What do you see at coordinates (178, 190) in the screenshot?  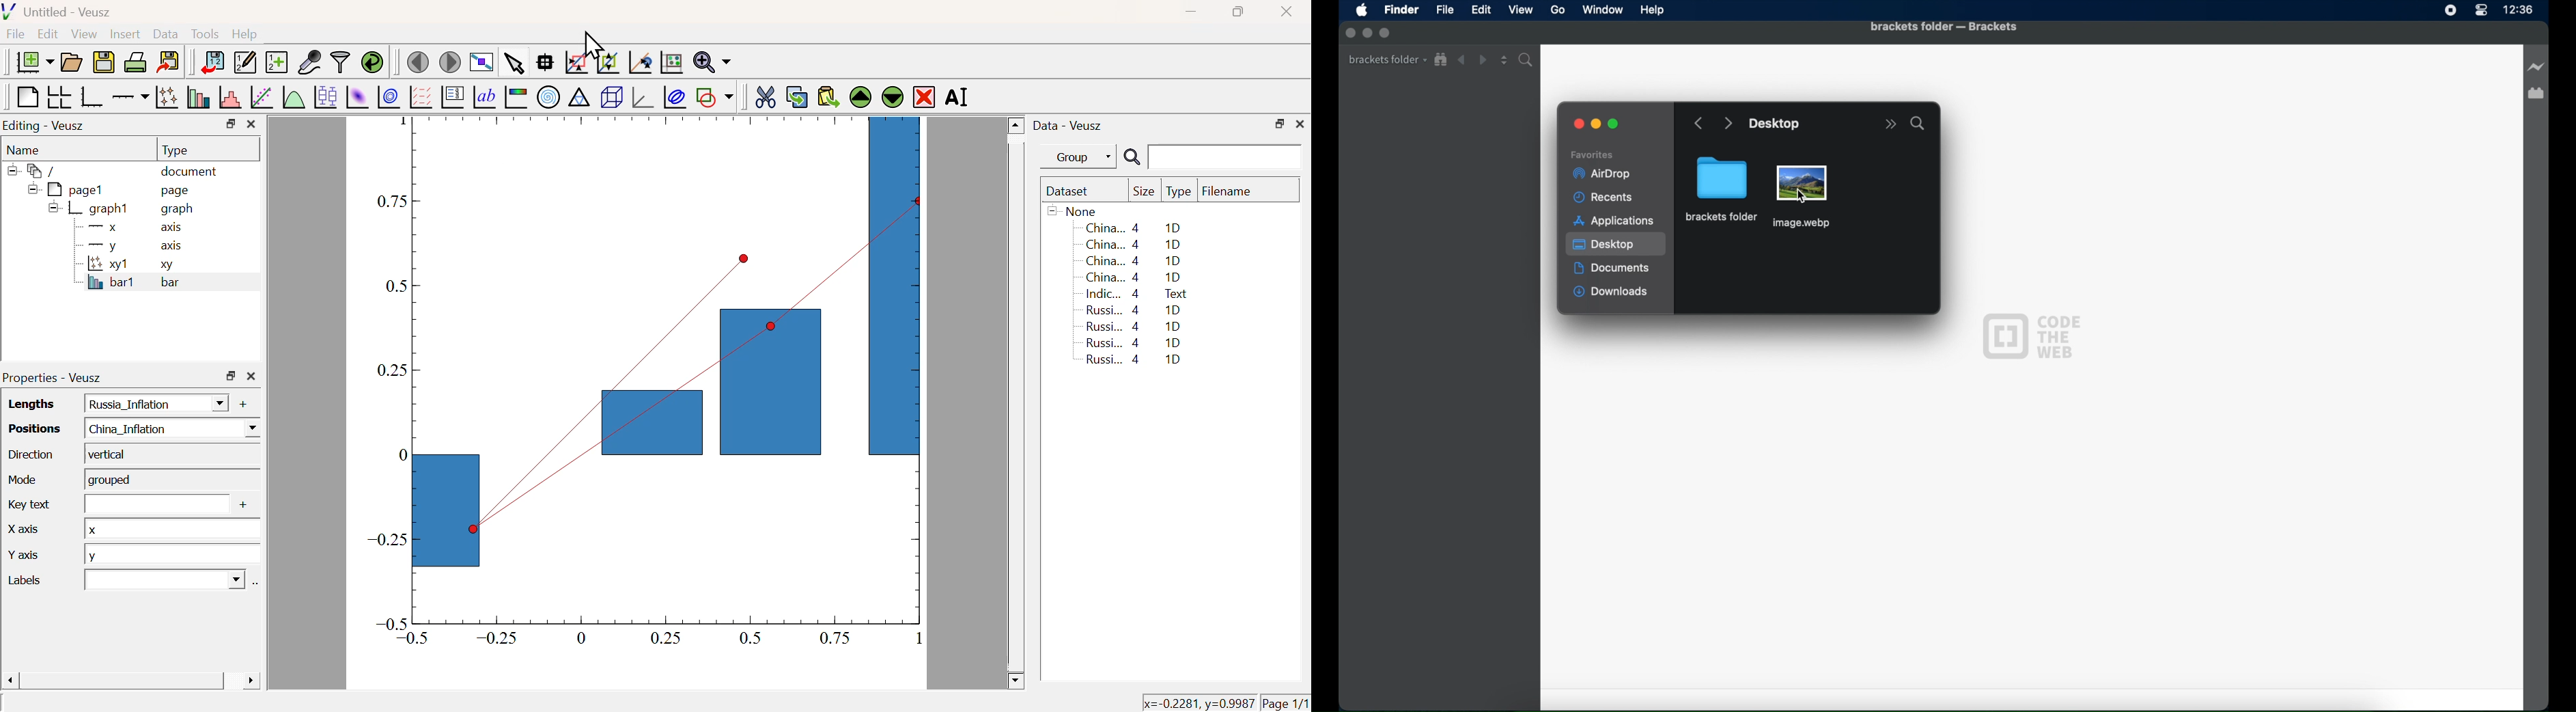 I see `page` at bounding box center [178, 190].